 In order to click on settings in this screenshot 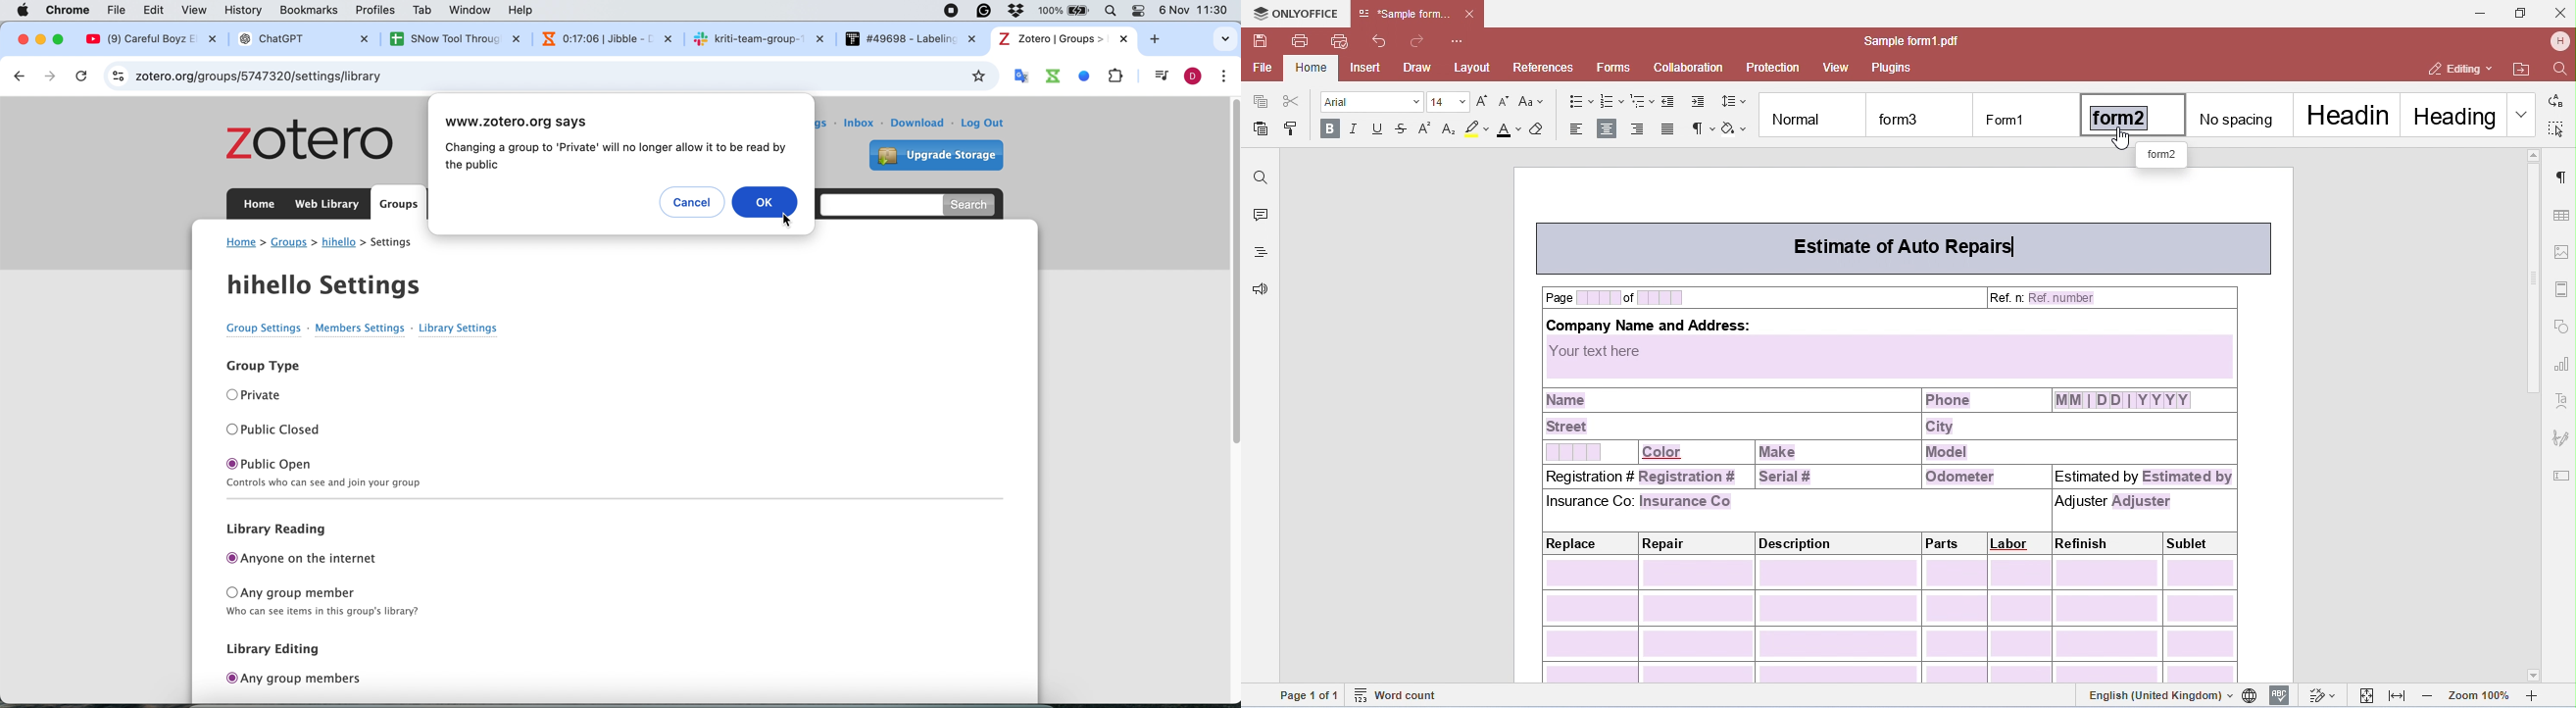, I will do `click(398, 243)`.